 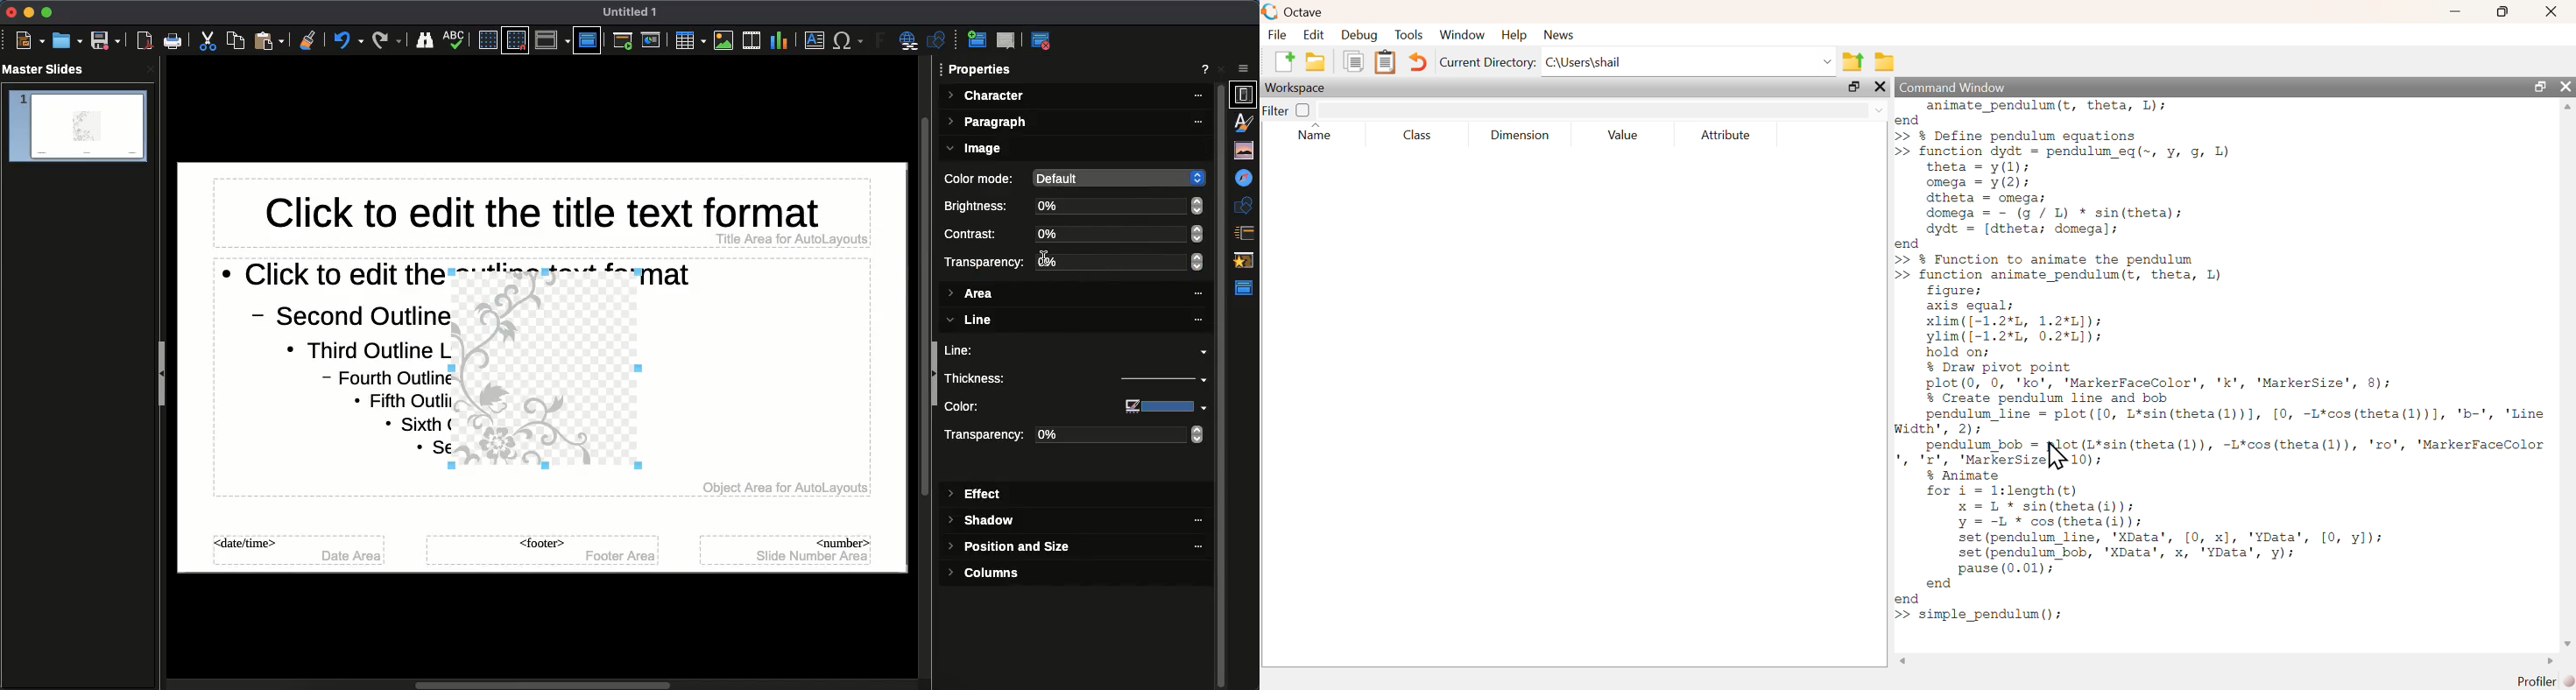 I want to click on Columns, so click(x=991, y=573).